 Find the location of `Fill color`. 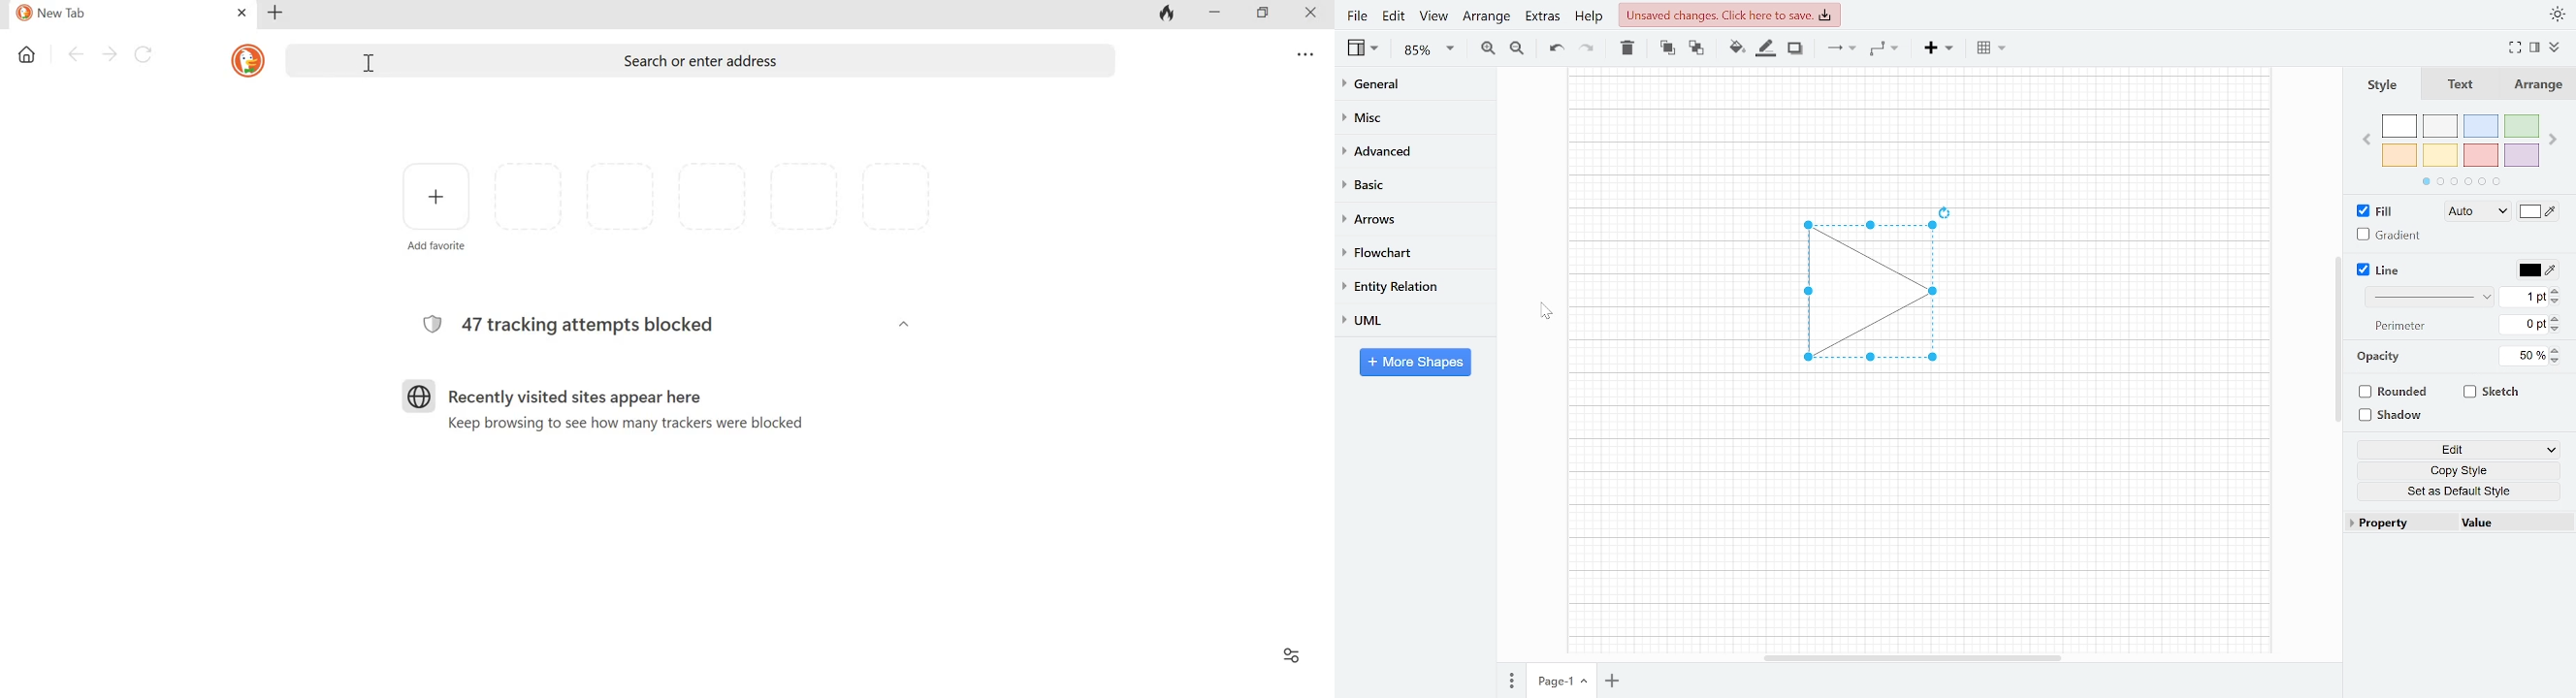

Fill color is located at coordinates (1736, 48).